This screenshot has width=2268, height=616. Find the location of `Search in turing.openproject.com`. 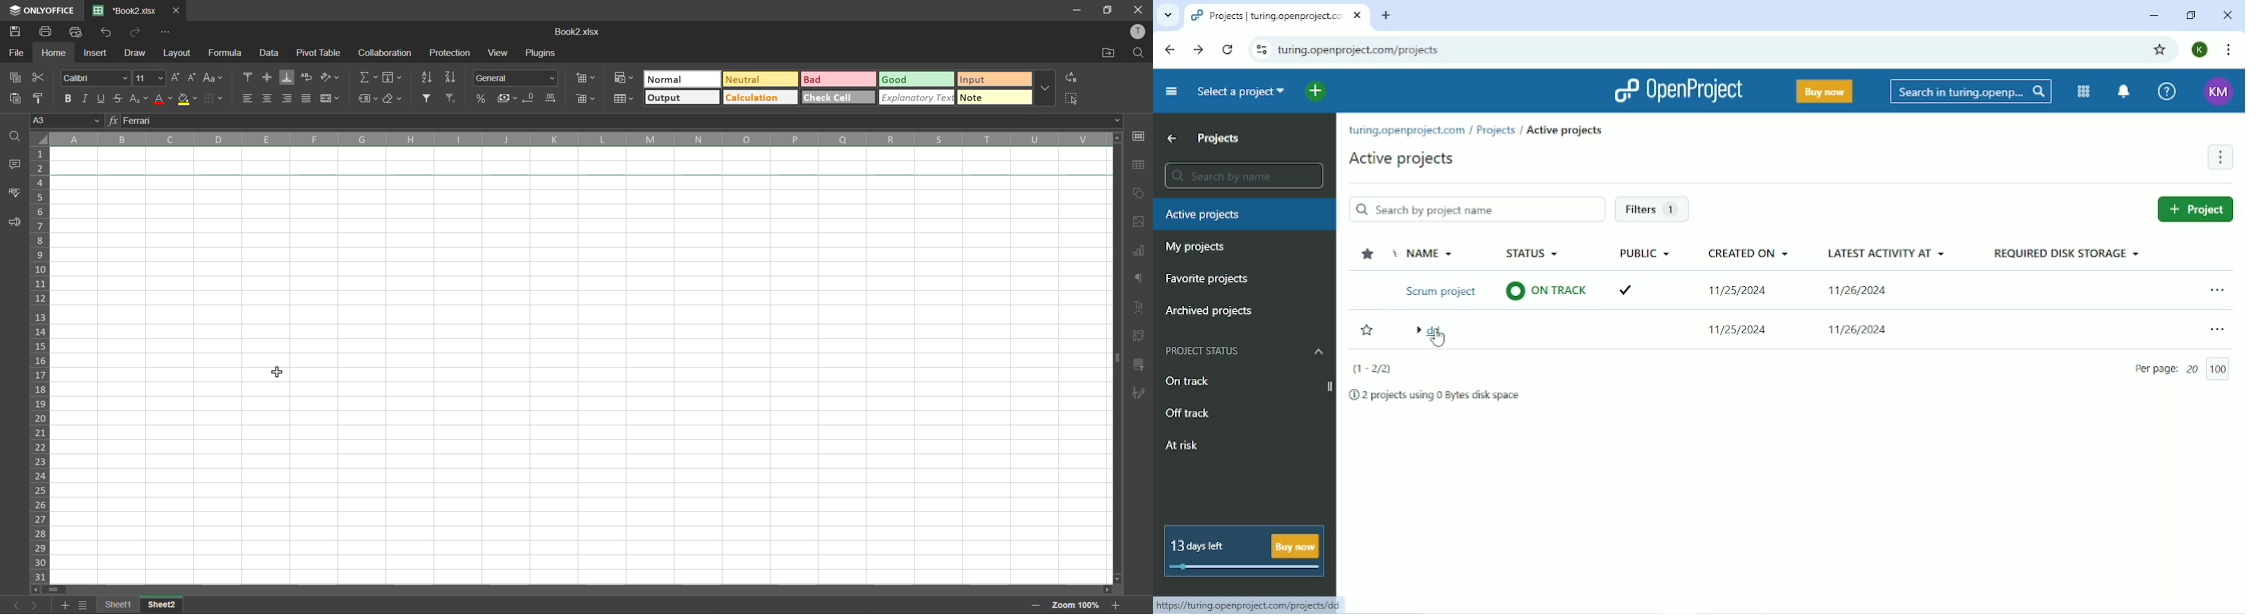

Search in turing.openproject.com is located at coordinates (1971, 91).